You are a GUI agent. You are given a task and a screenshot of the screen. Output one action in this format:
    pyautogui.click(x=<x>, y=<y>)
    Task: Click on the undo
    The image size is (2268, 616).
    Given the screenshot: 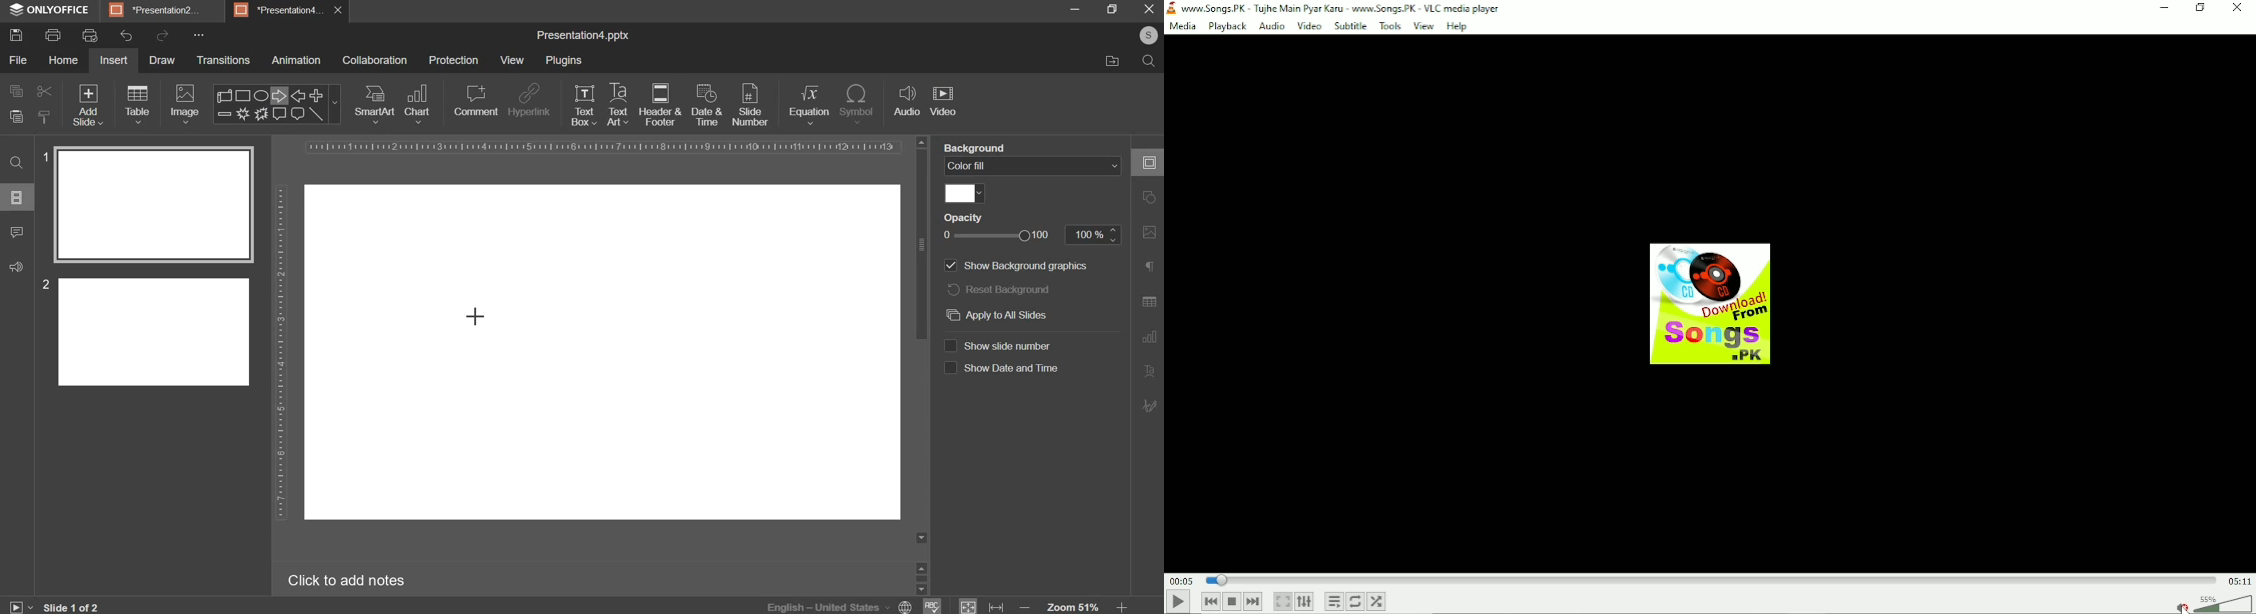 What is the action you would take?
    pyautogui.click(x=127, y=36)
    